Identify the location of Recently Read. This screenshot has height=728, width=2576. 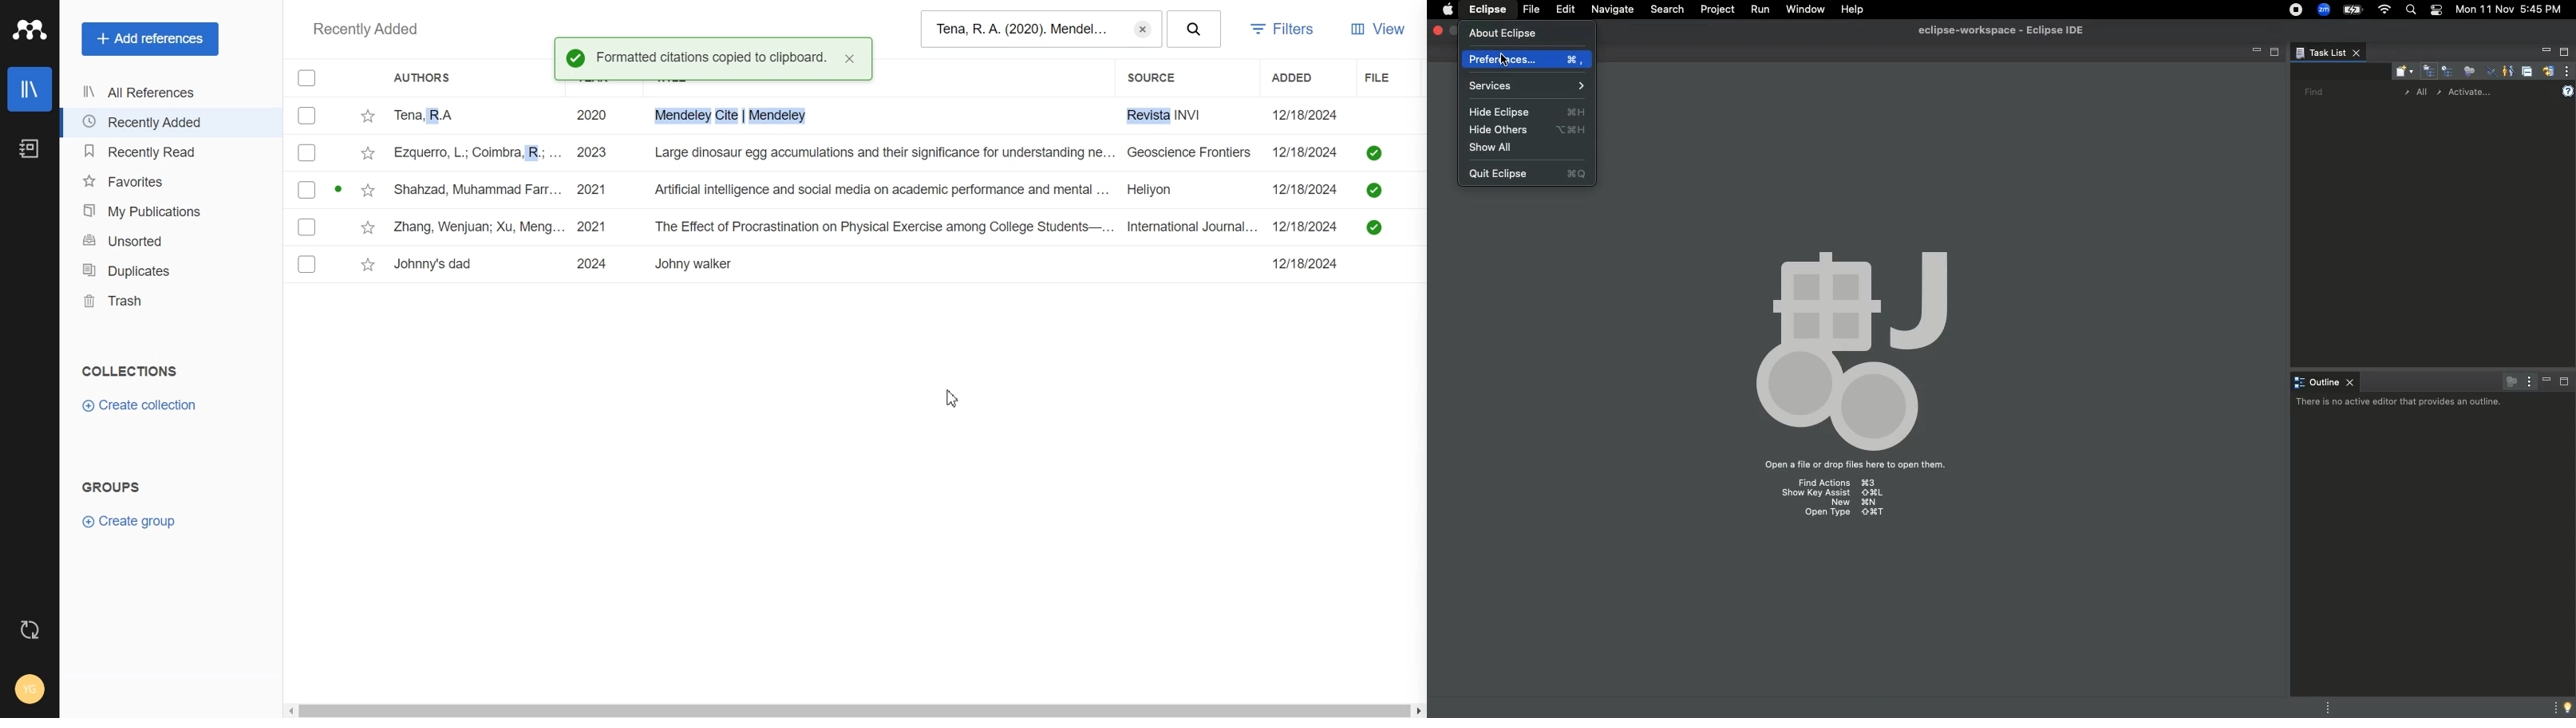
(169, 152).